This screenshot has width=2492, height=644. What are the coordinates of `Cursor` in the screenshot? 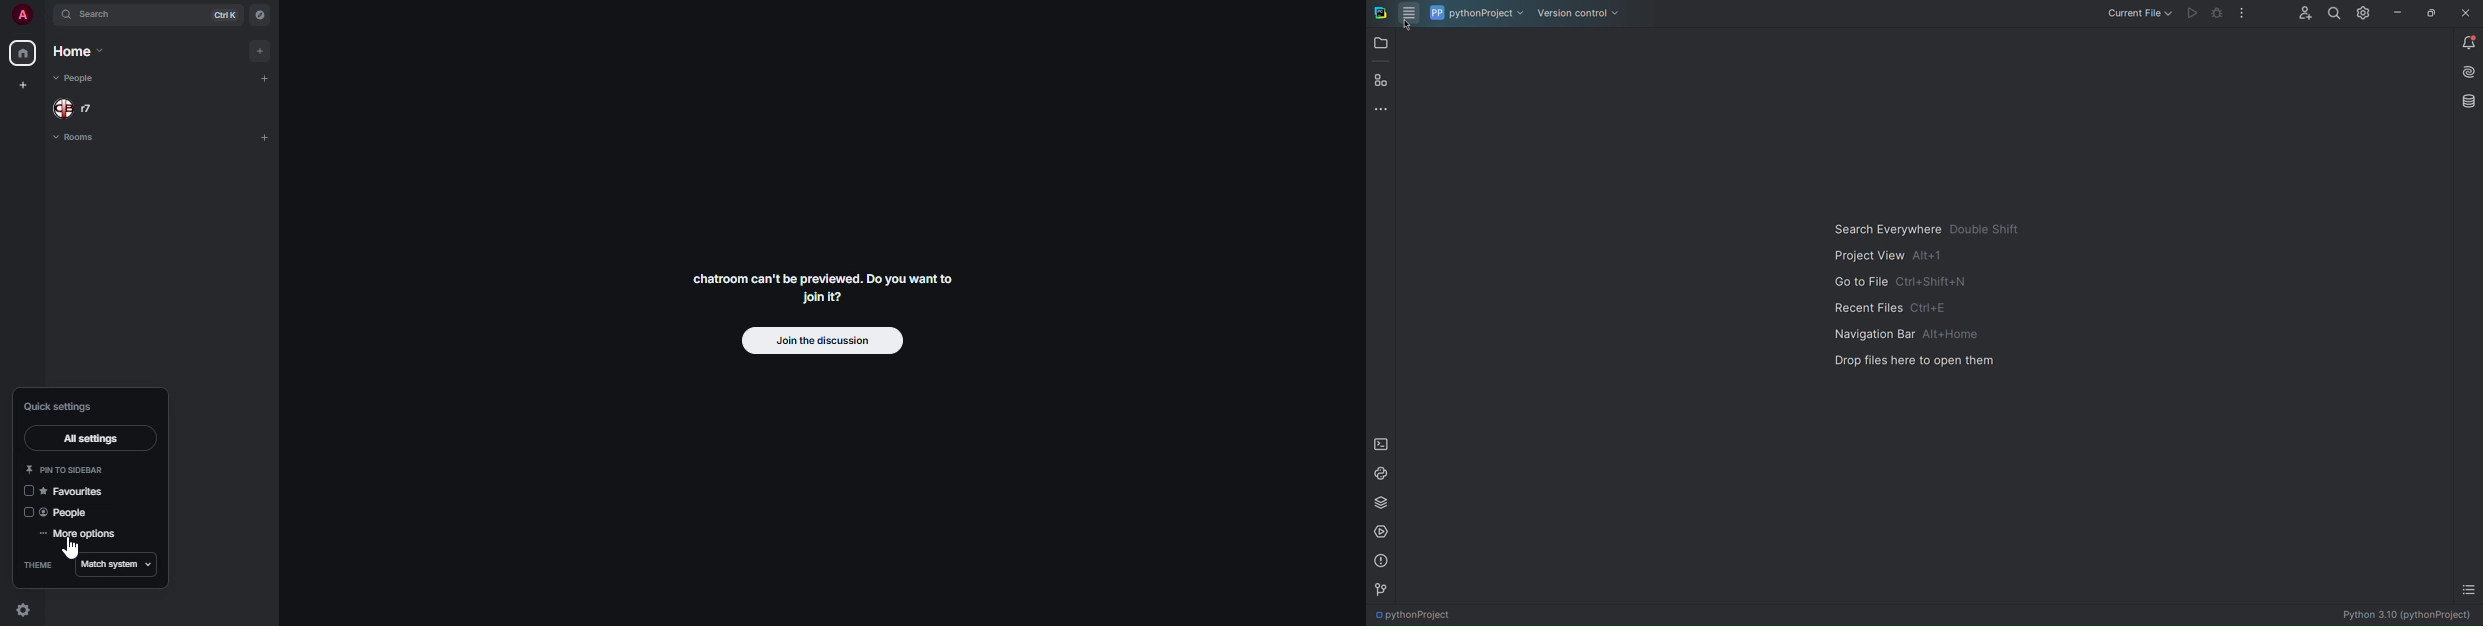 It's located at (1407, 29).